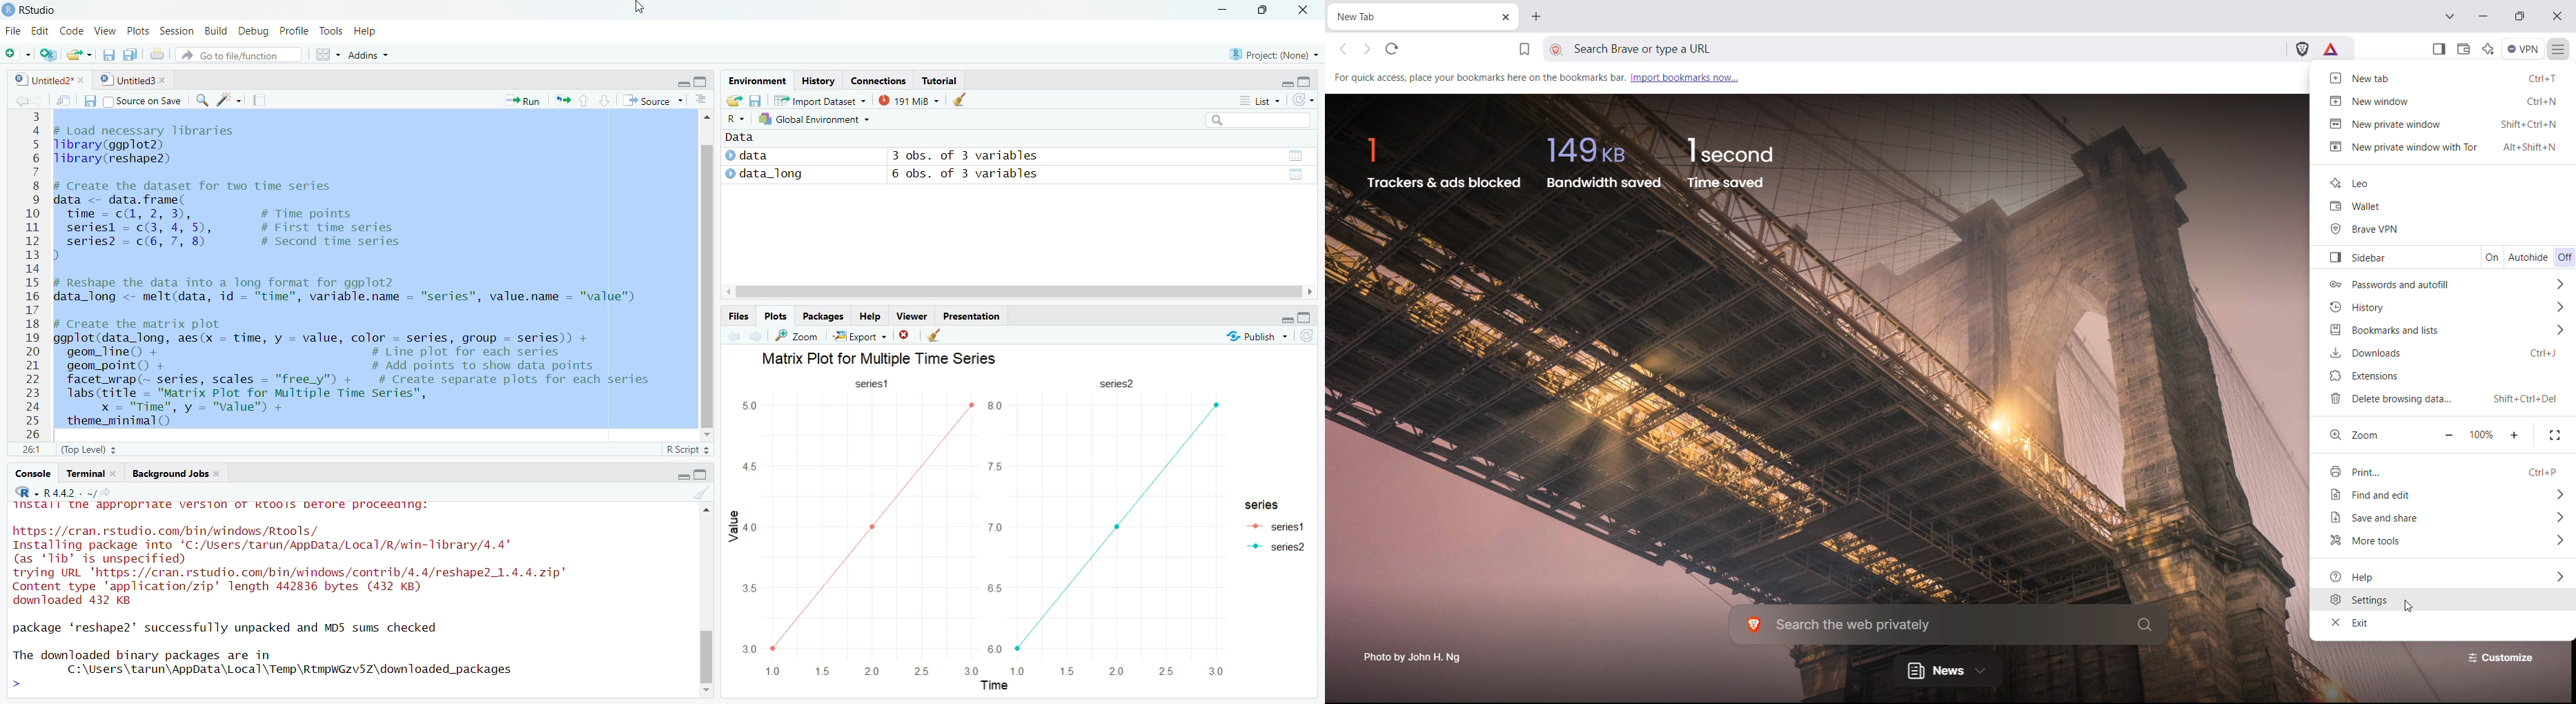  Describe the element at coordinates (47, 54) in the screenshot. I see `create a project` at that location.